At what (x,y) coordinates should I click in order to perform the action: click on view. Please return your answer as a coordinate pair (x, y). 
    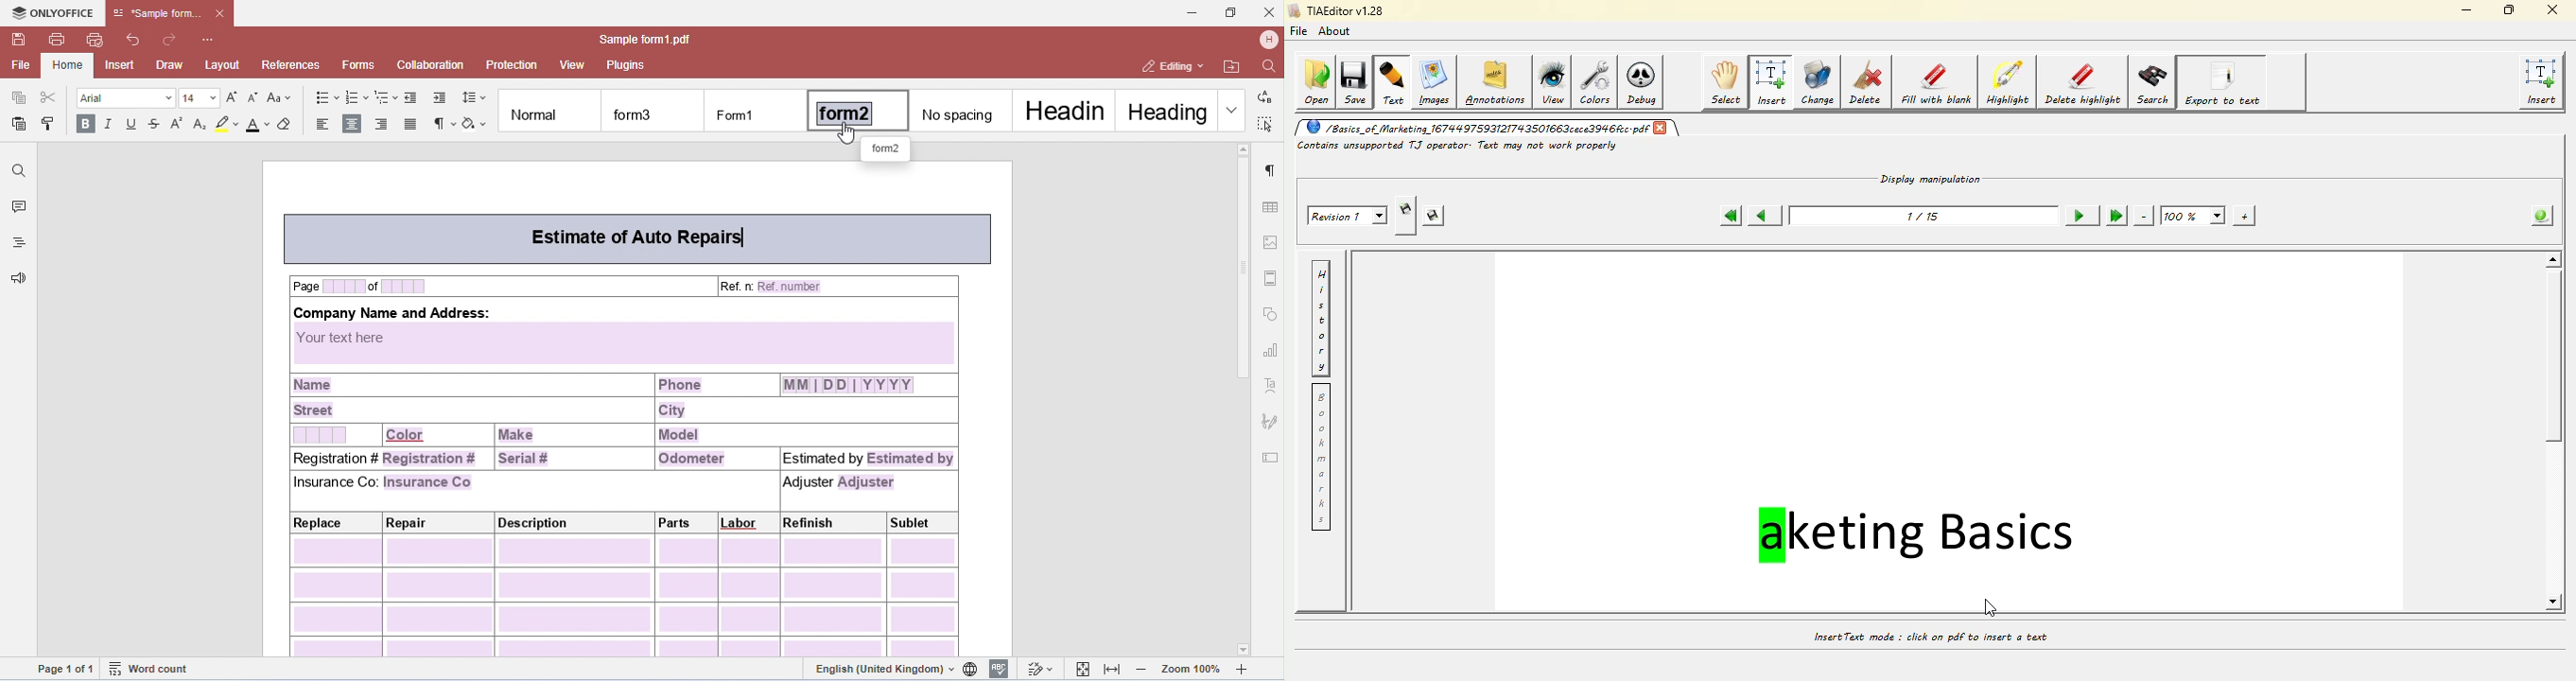
    Looking at the image, I should click on (1555, 81).